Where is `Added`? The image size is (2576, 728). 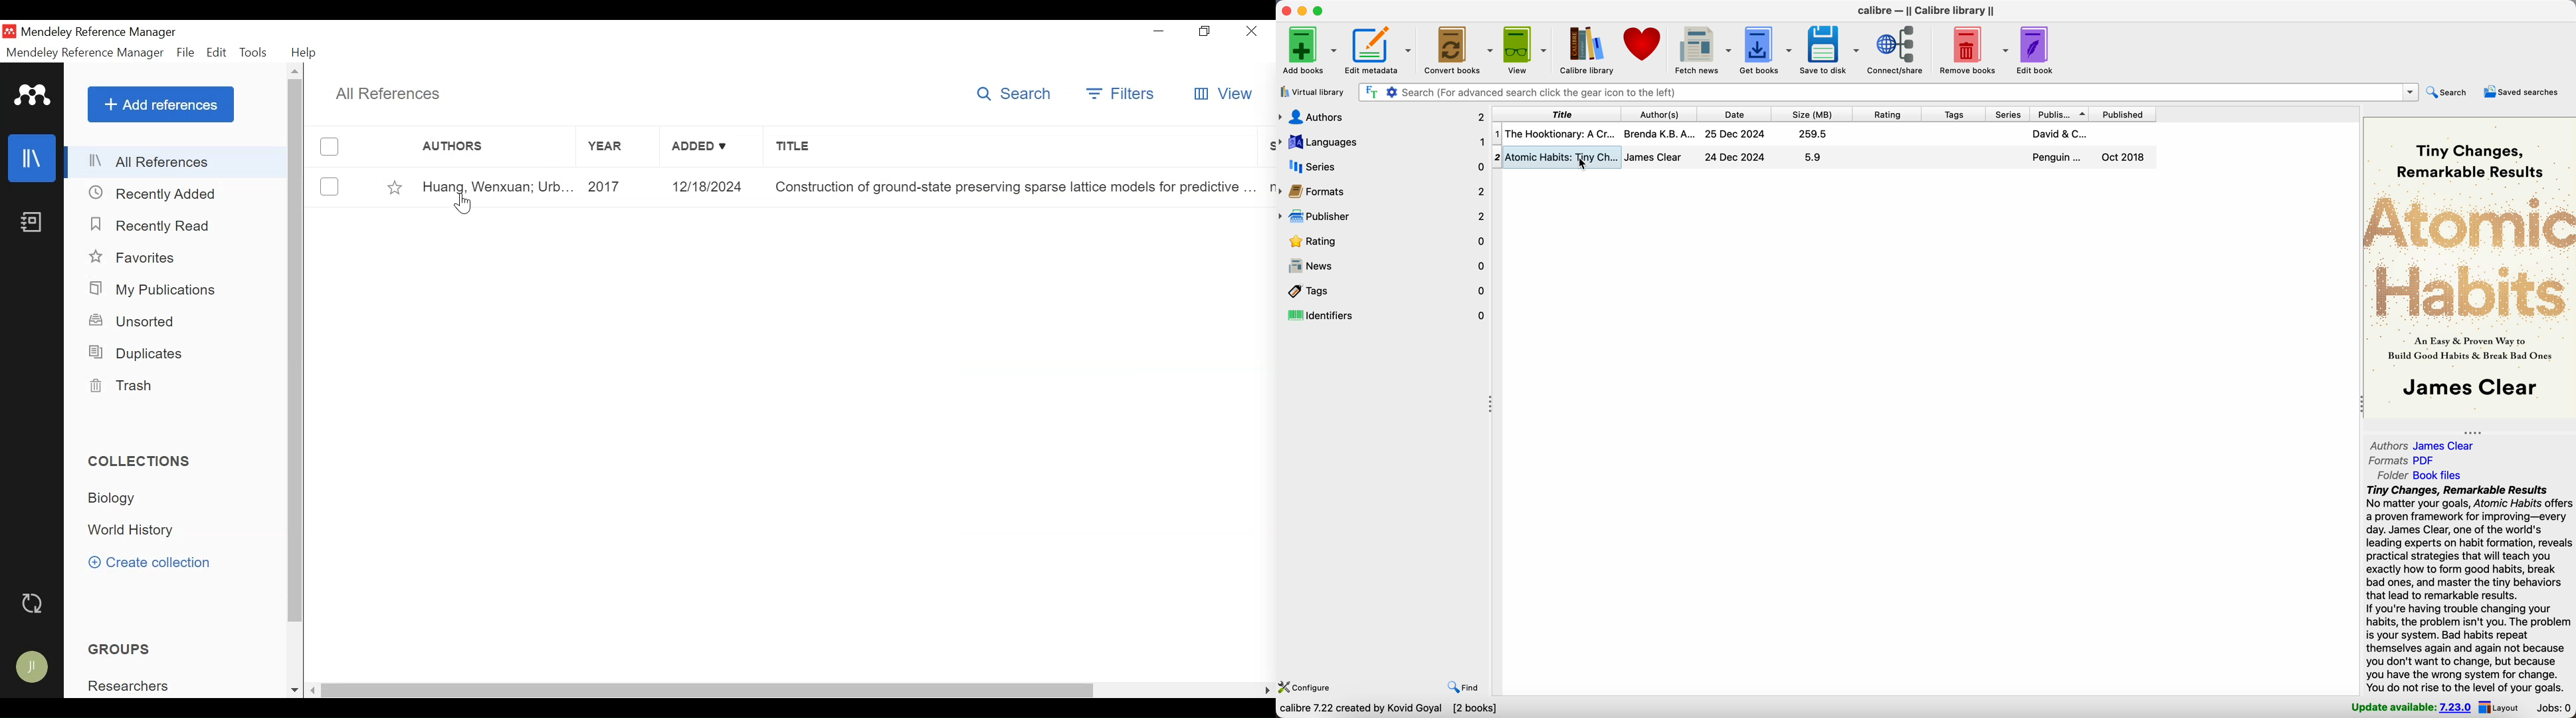
Added is located at coordinates (710, 146).